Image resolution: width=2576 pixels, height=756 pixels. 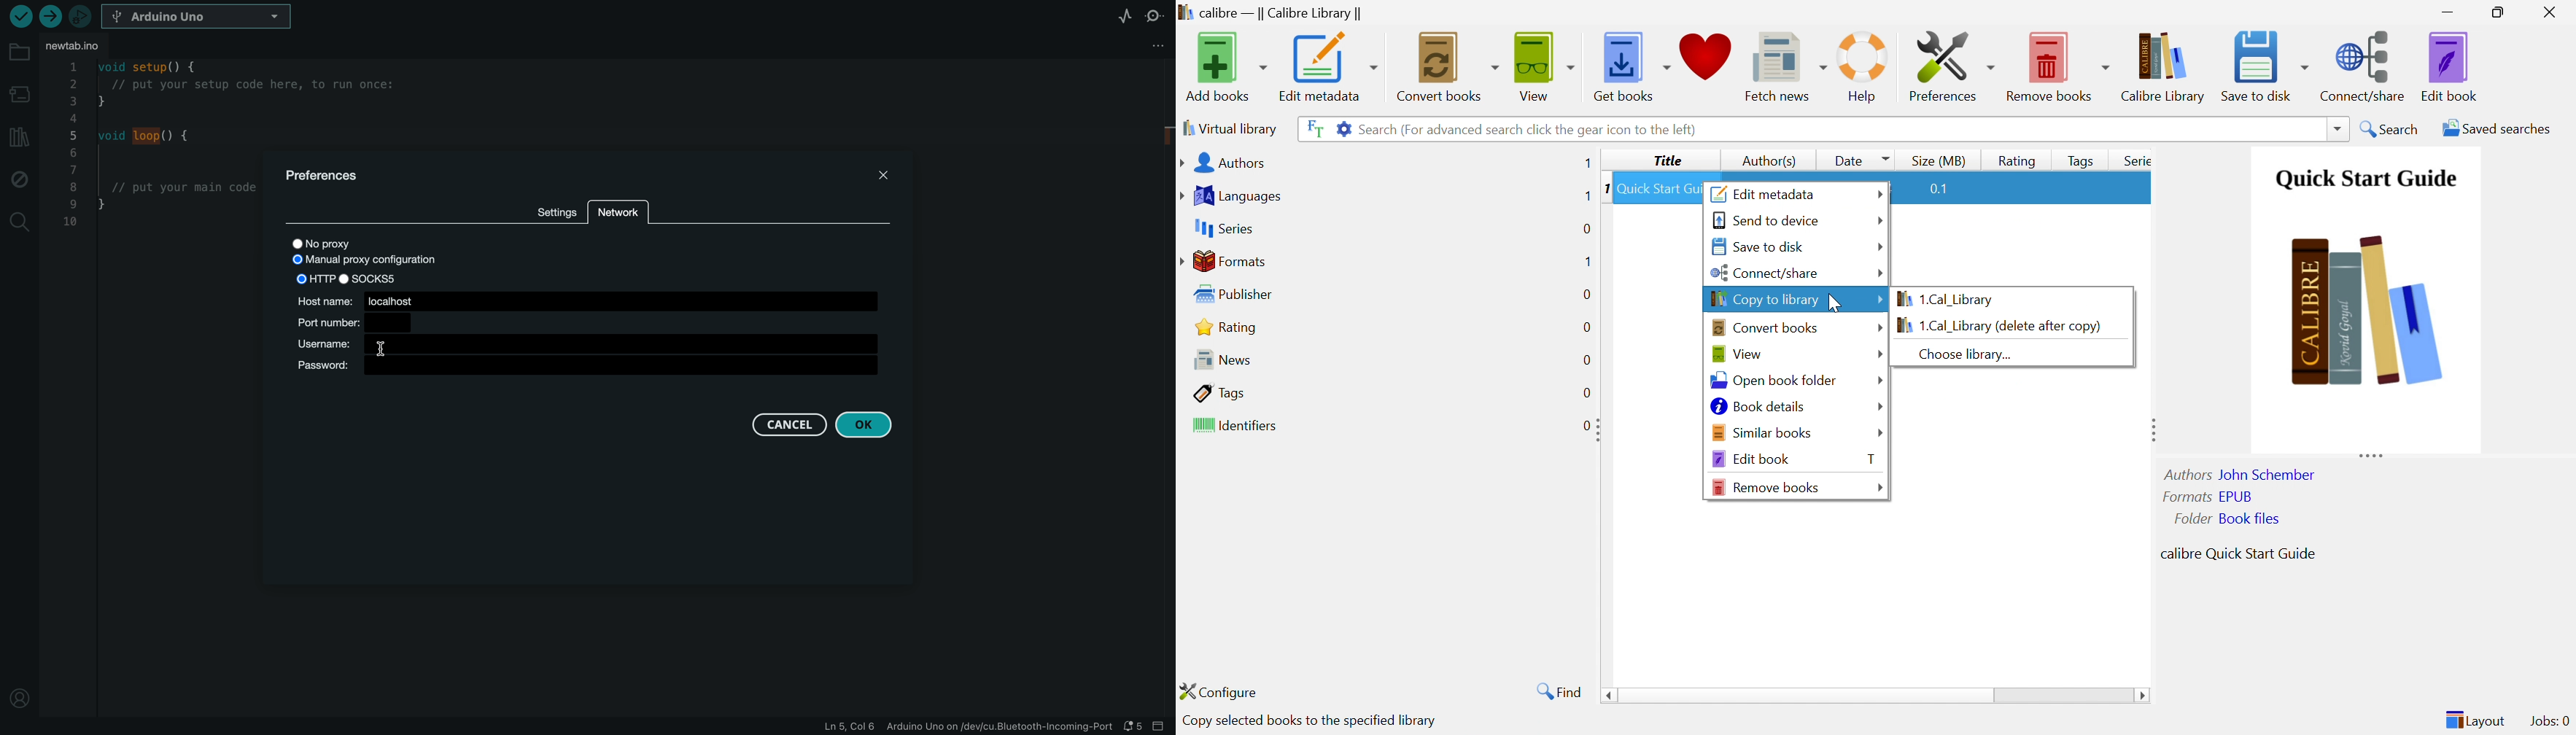 What do you see at coordinates (2451, 10) in the screenshot?
I see `Minimize` at bounding box center [2451, 10].